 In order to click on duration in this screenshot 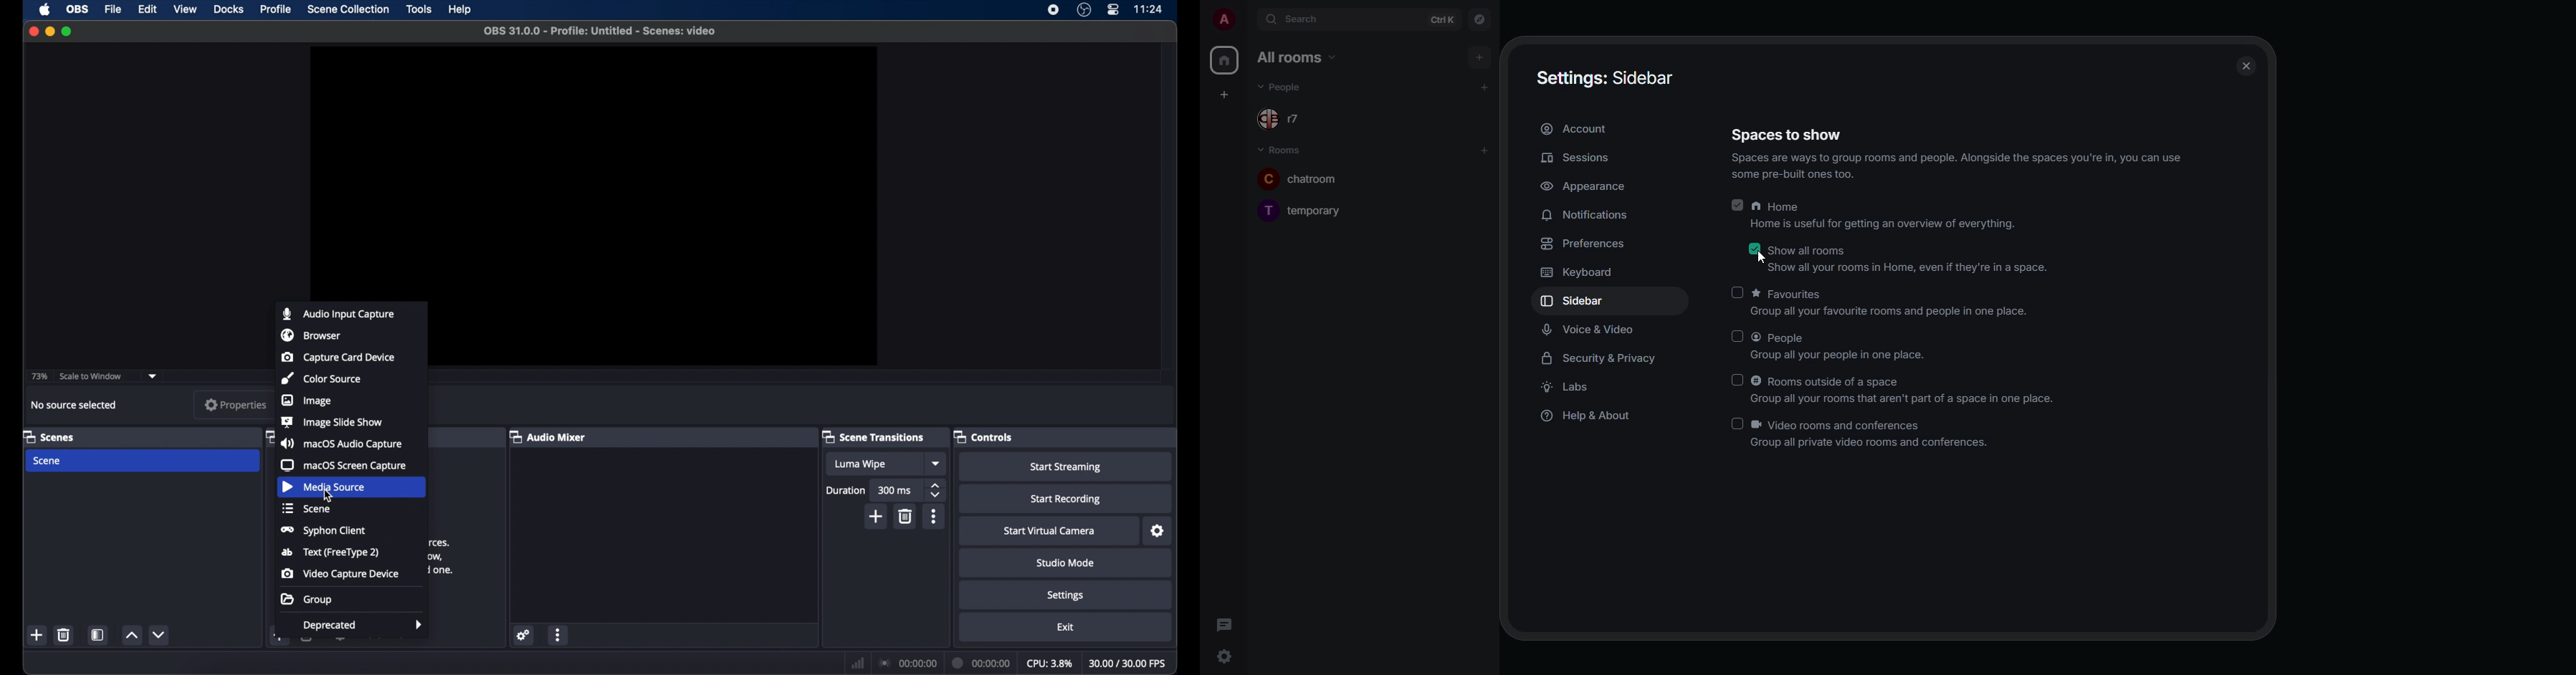, I will do `click(845, 490)`.